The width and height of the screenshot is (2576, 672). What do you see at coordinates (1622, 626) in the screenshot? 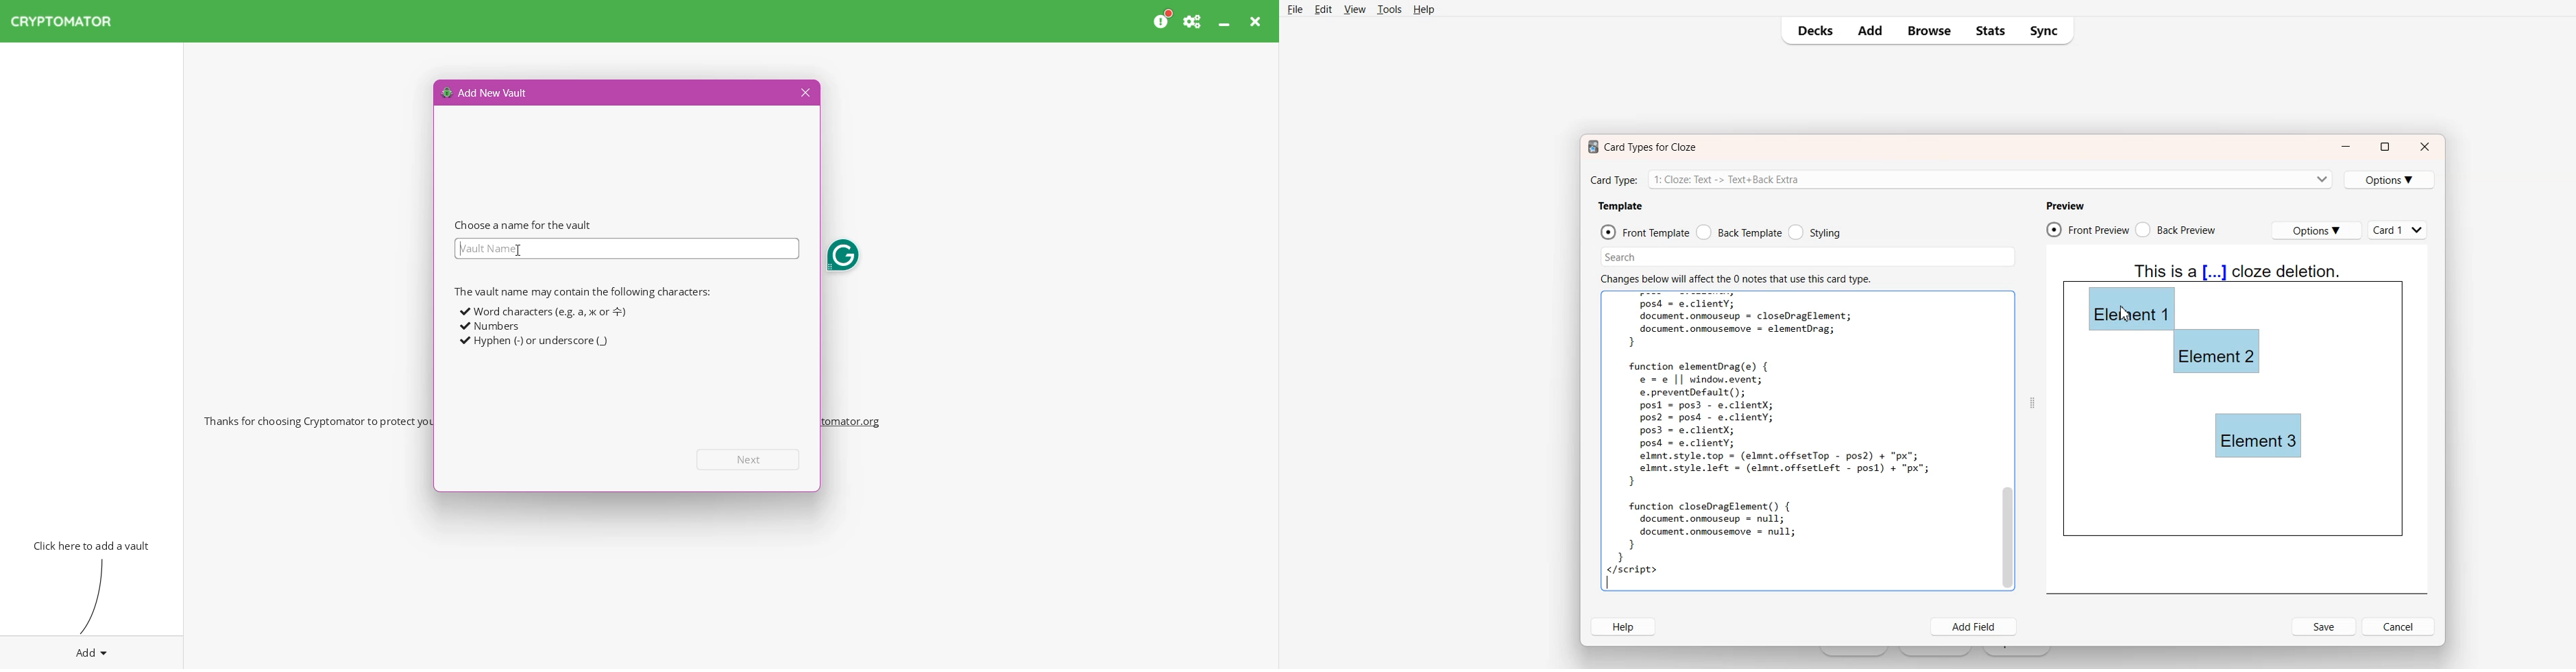
I see `Help` at bounding box center [1622, 626].